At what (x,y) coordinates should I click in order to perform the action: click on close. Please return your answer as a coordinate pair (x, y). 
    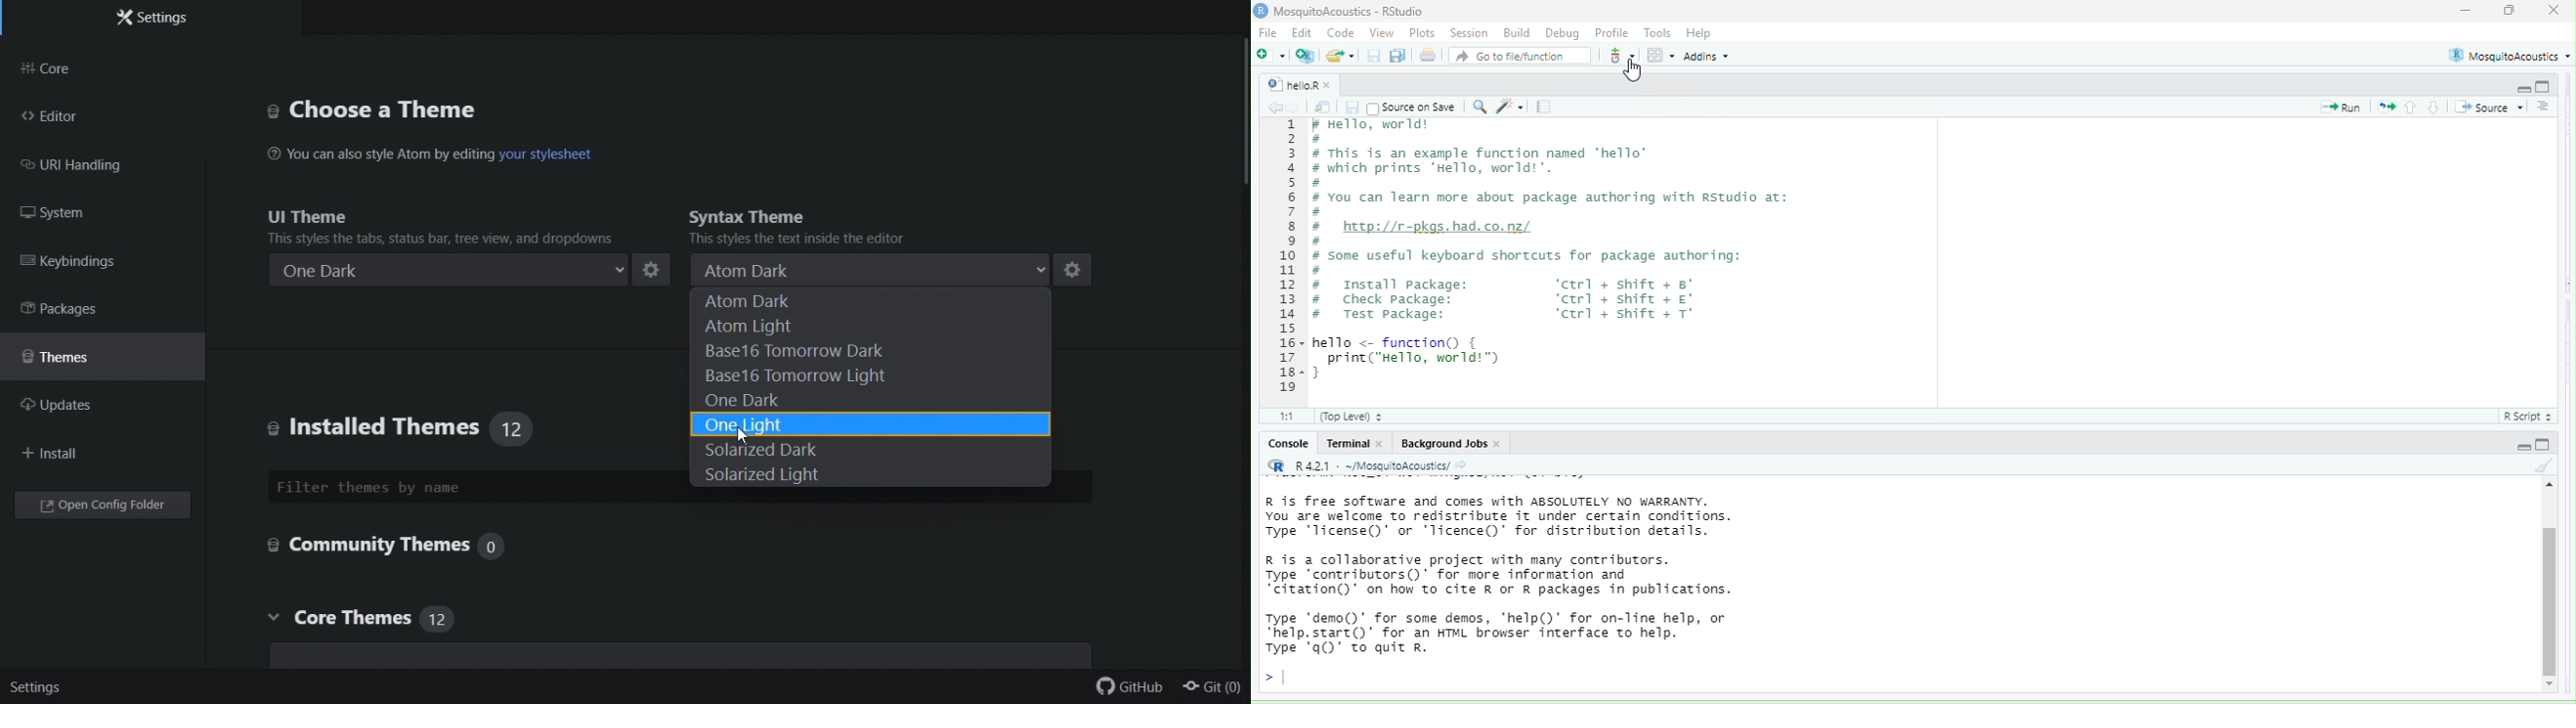
    Looking at the image, I should click on (1332, 86).